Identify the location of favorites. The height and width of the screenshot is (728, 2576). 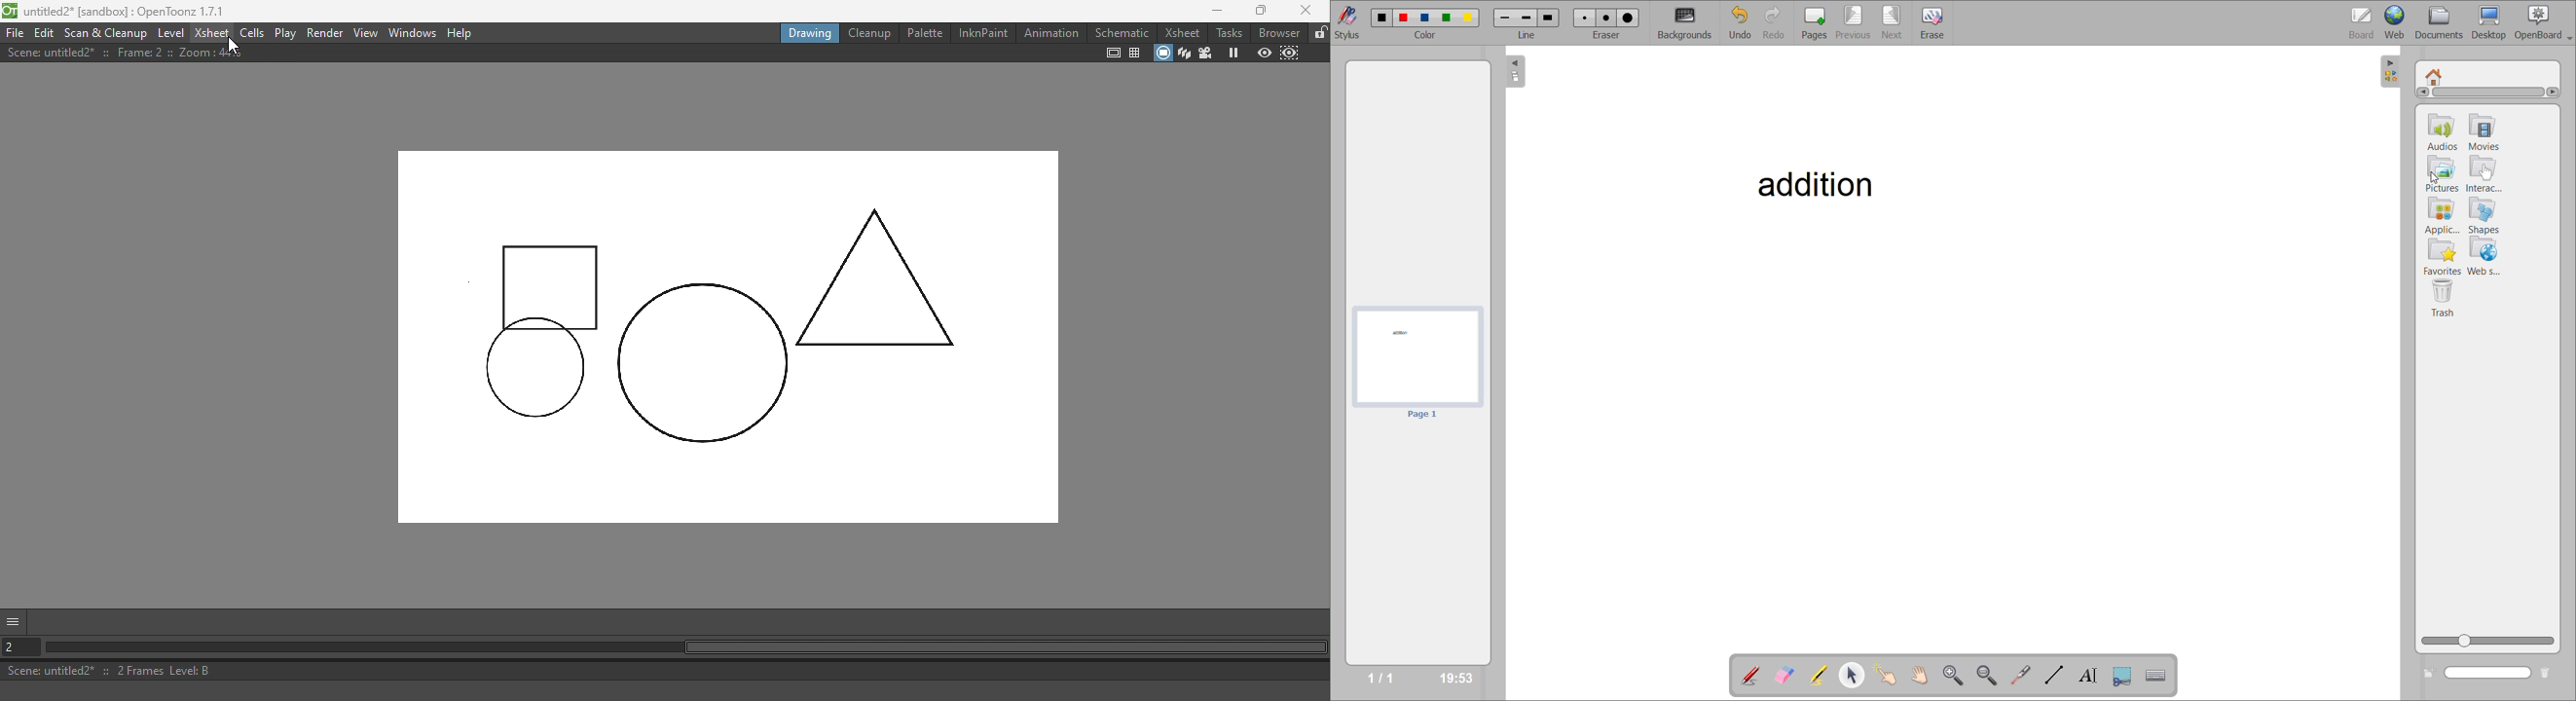
(2442, 258).